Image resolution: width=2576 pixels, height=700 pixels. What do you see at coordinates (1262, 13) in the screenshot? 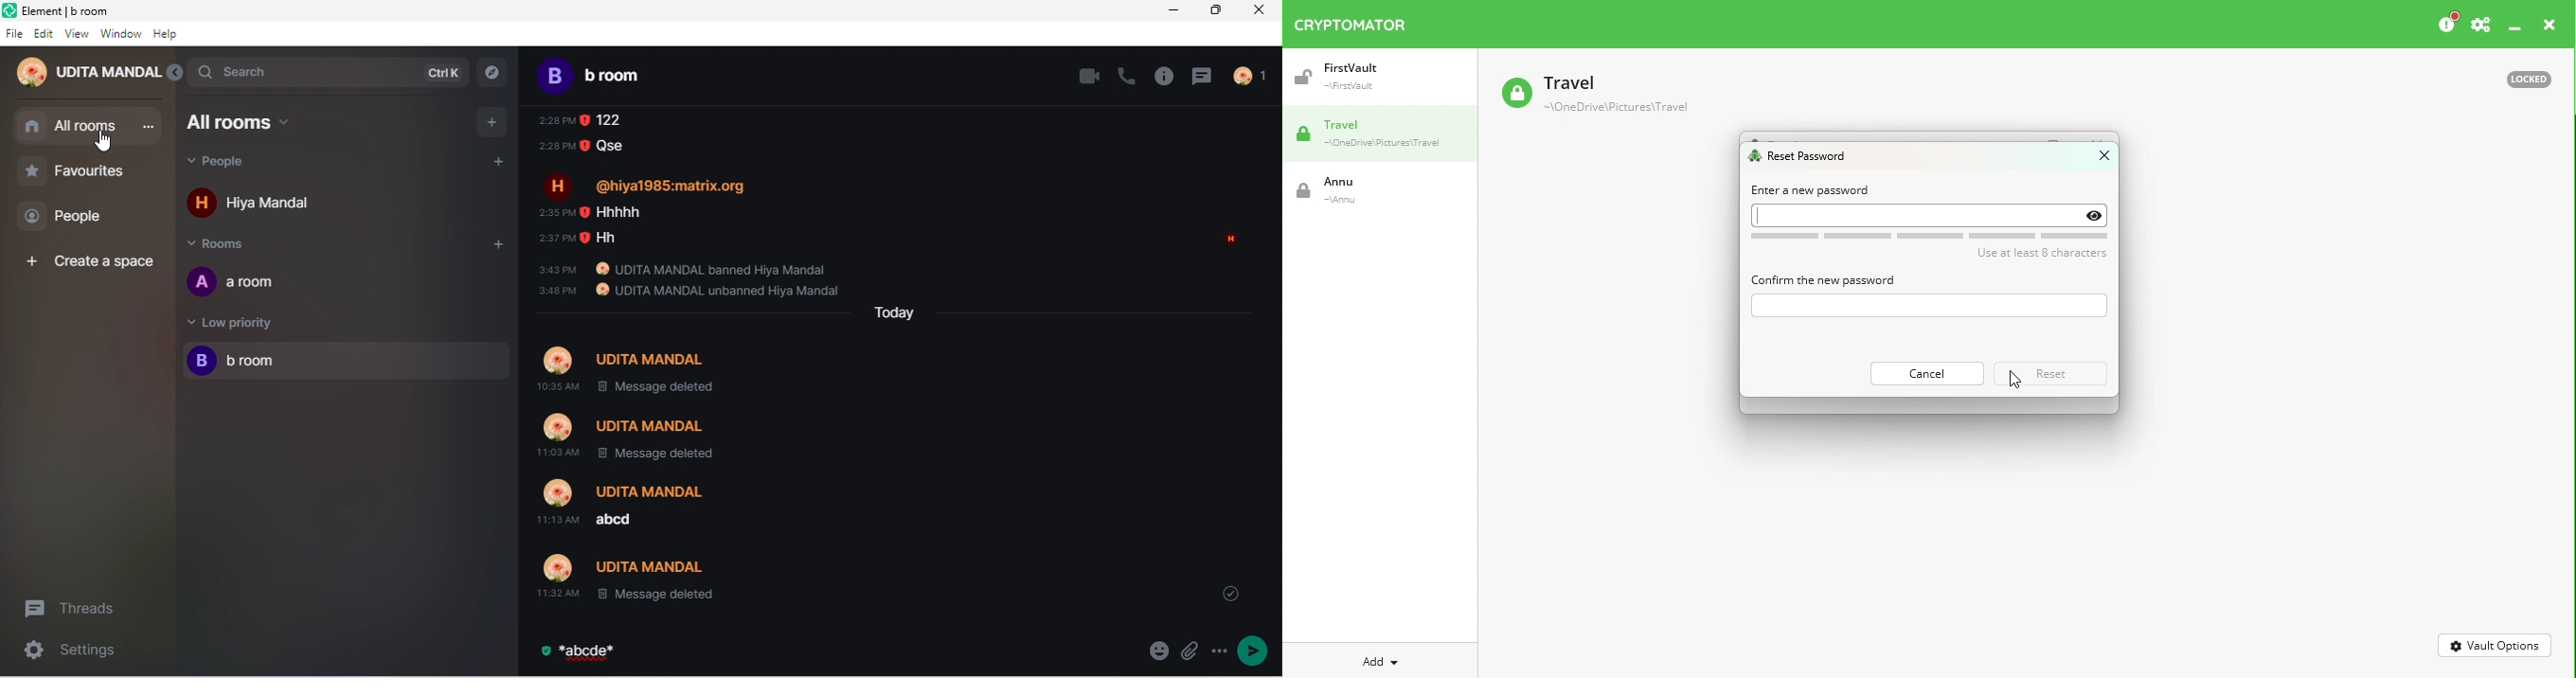
I see `close` at bounding box center [1262, 13].